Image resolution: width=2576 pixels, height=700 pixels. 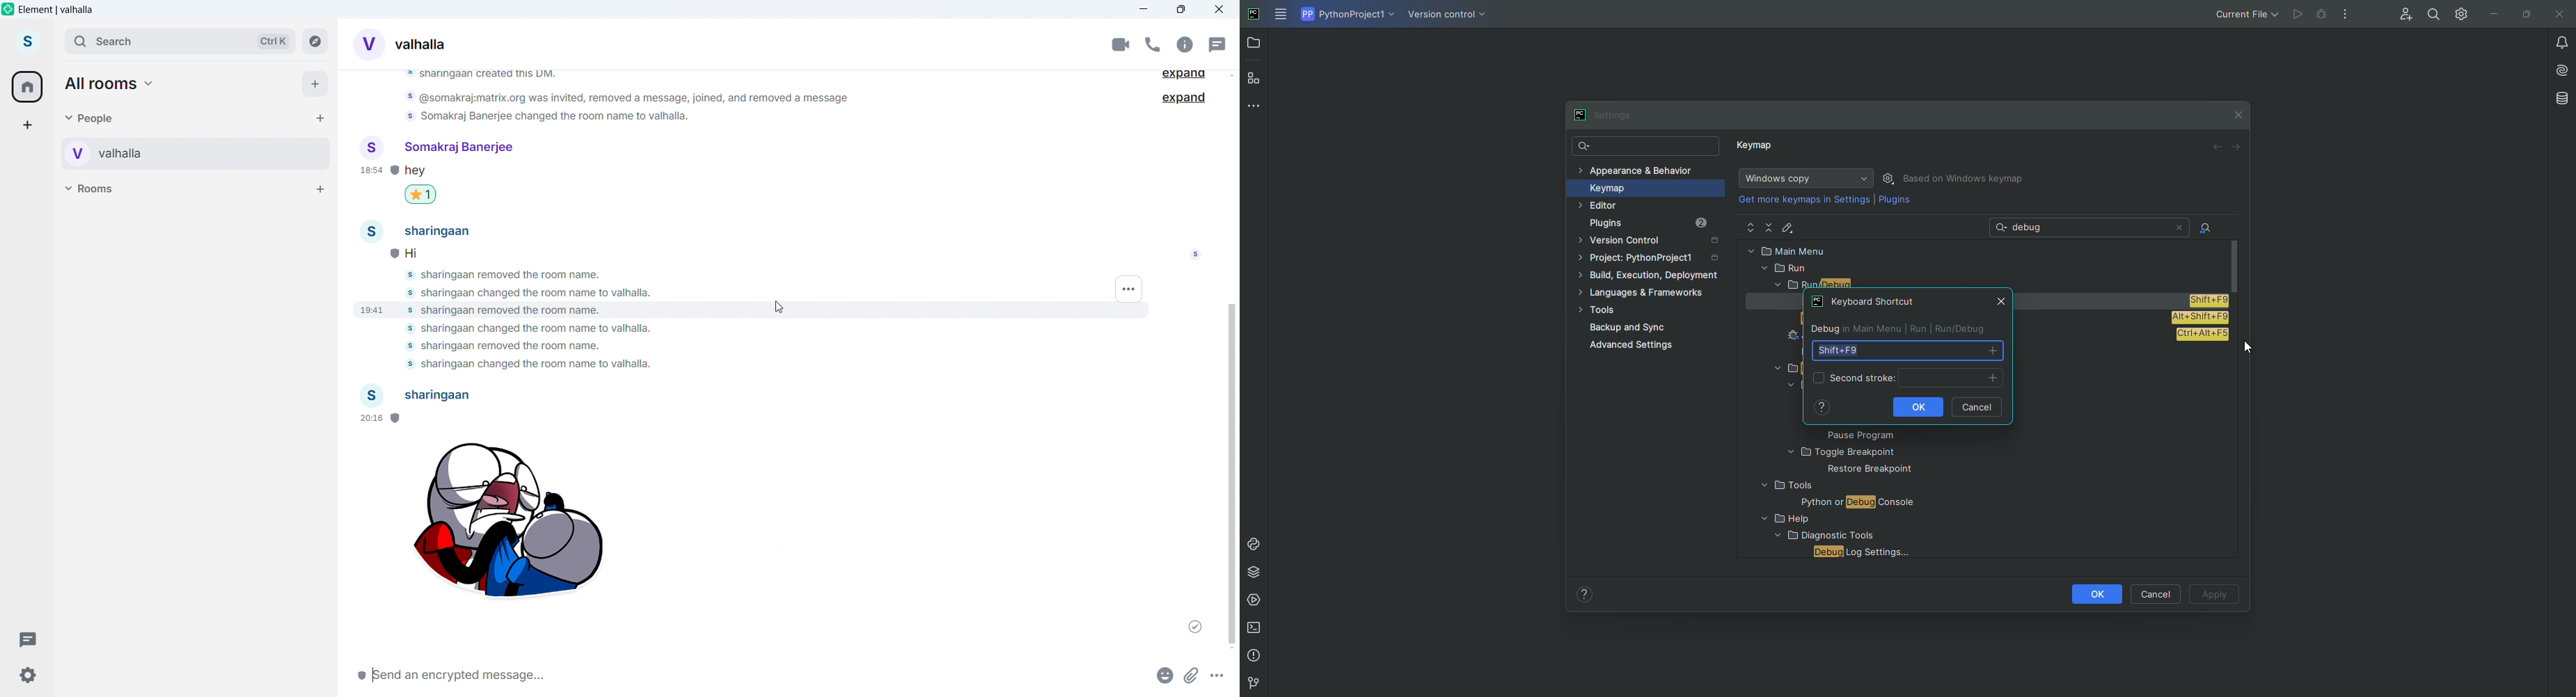 I want to click on minimize, so click(x=1144, y=10).